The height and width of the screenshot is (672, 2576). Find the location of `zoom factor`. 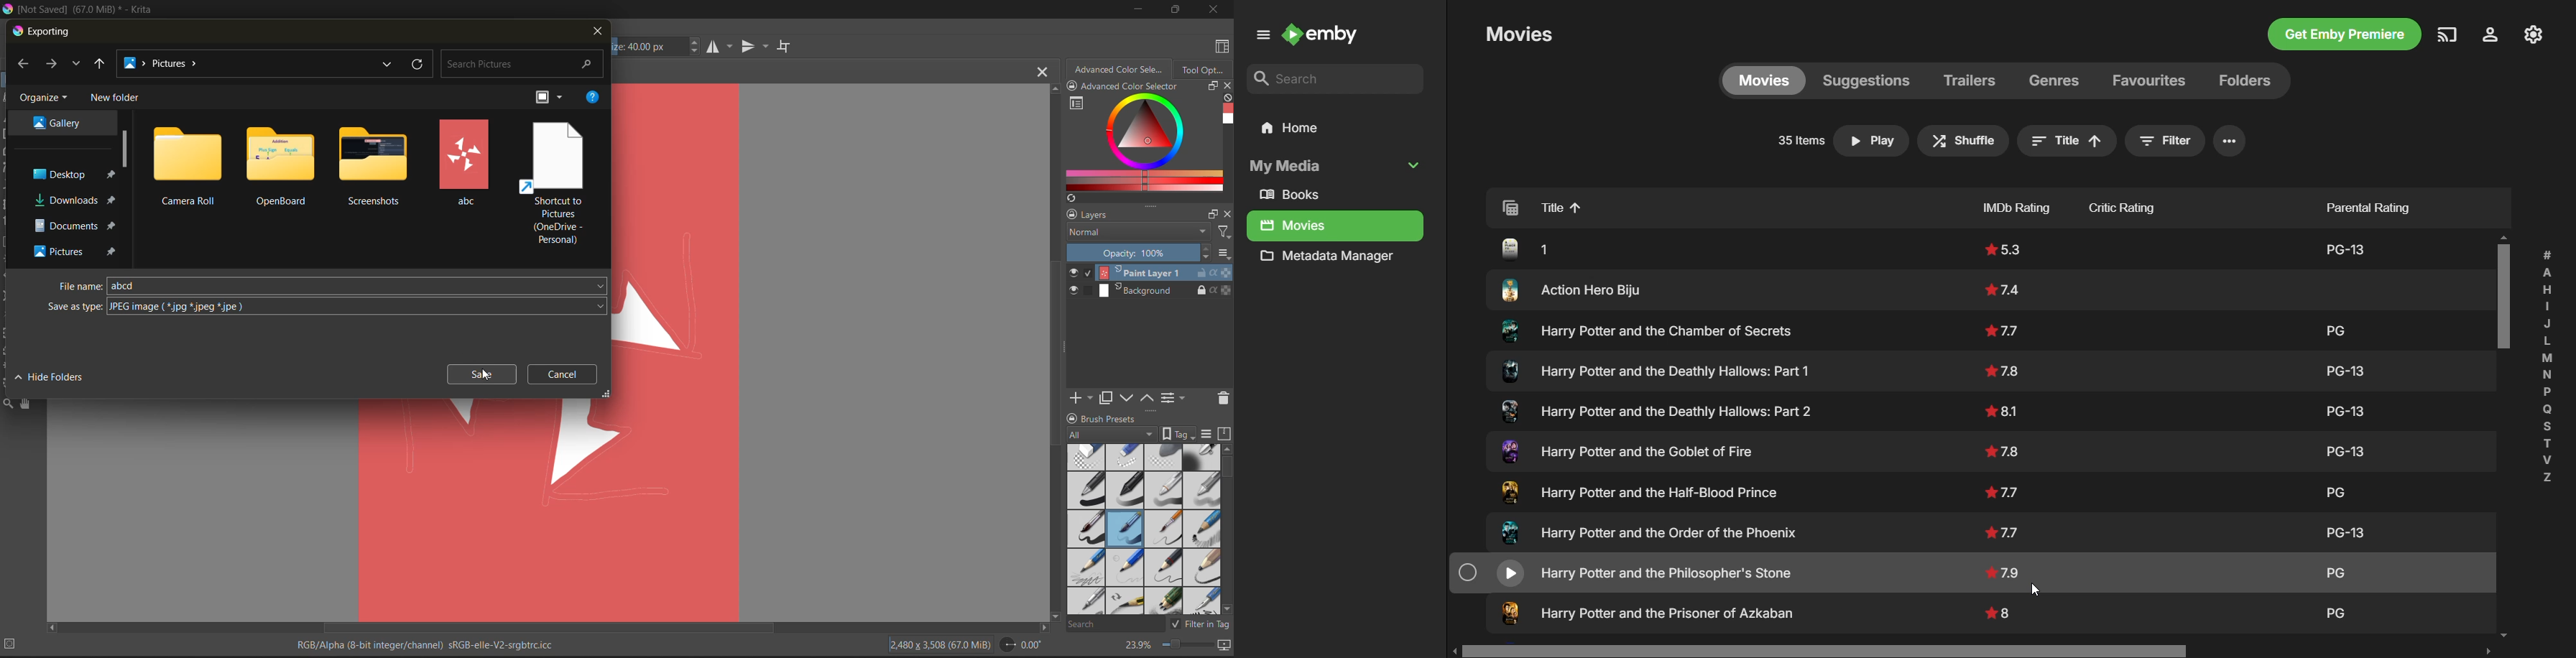

zoom factor is located at coordinates (1140, 645).